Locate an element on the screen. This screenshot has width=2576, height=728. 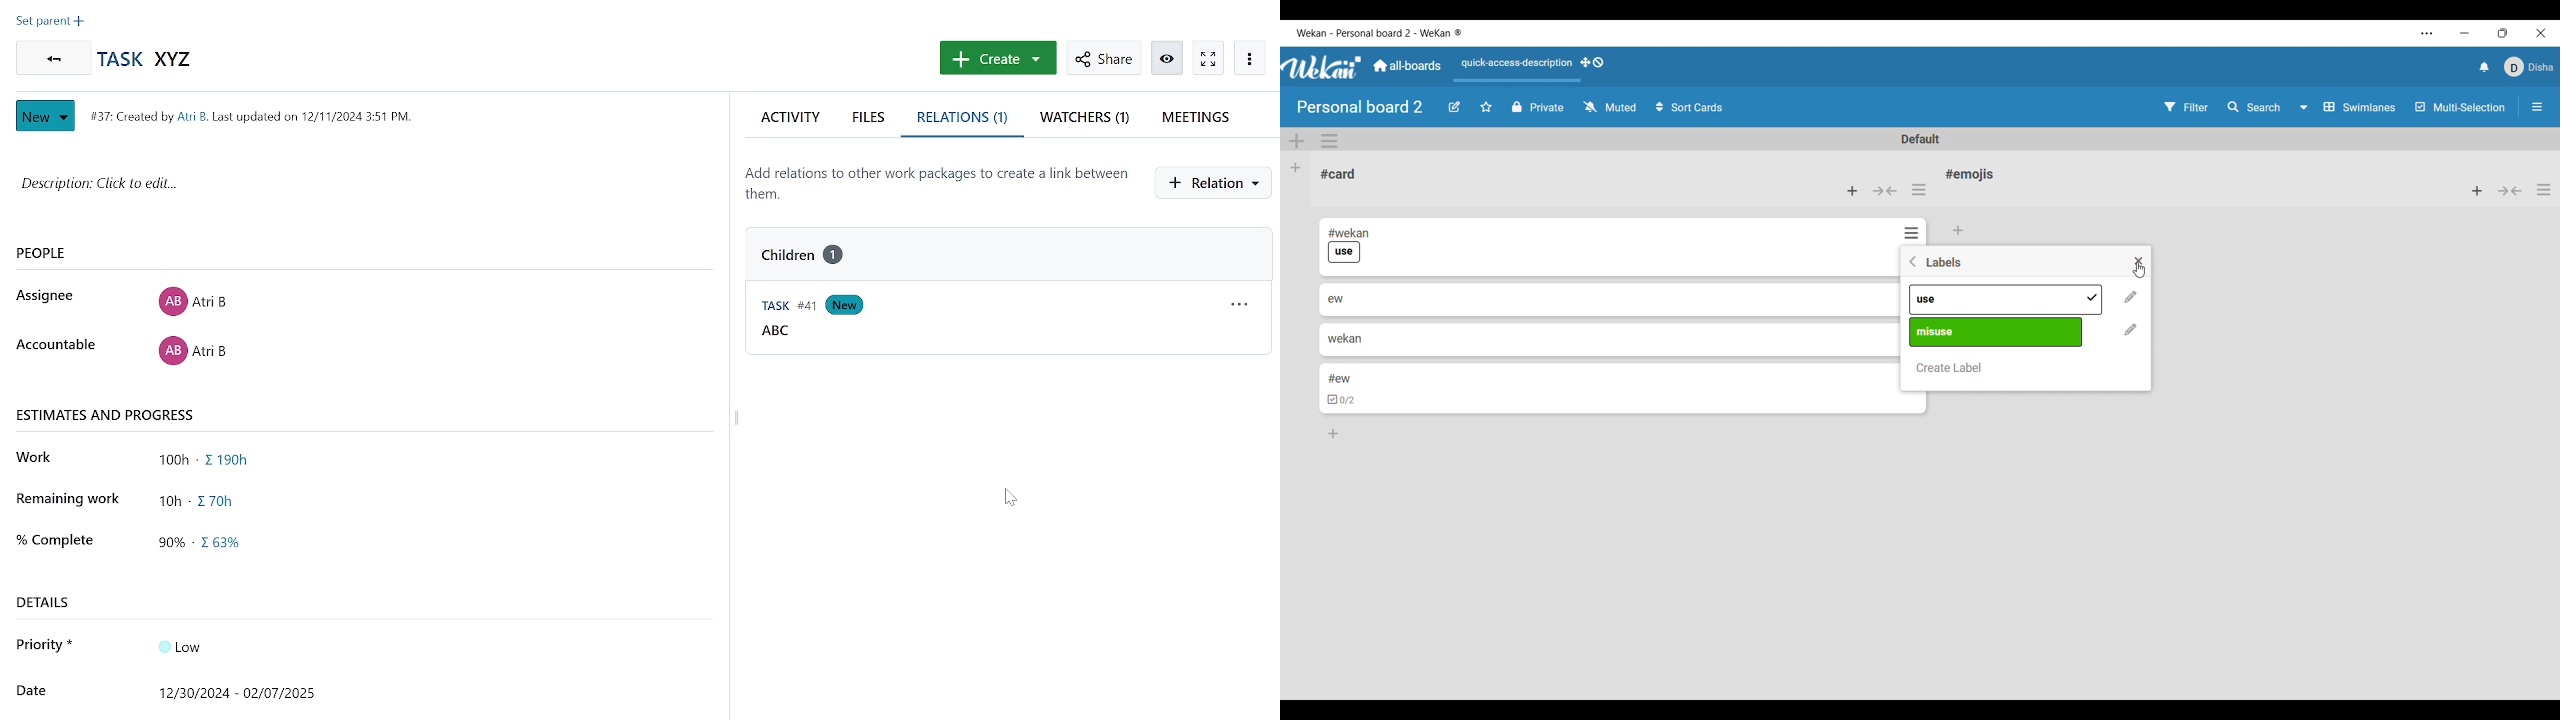
Close interface  is located at coordinates (2541, 33).